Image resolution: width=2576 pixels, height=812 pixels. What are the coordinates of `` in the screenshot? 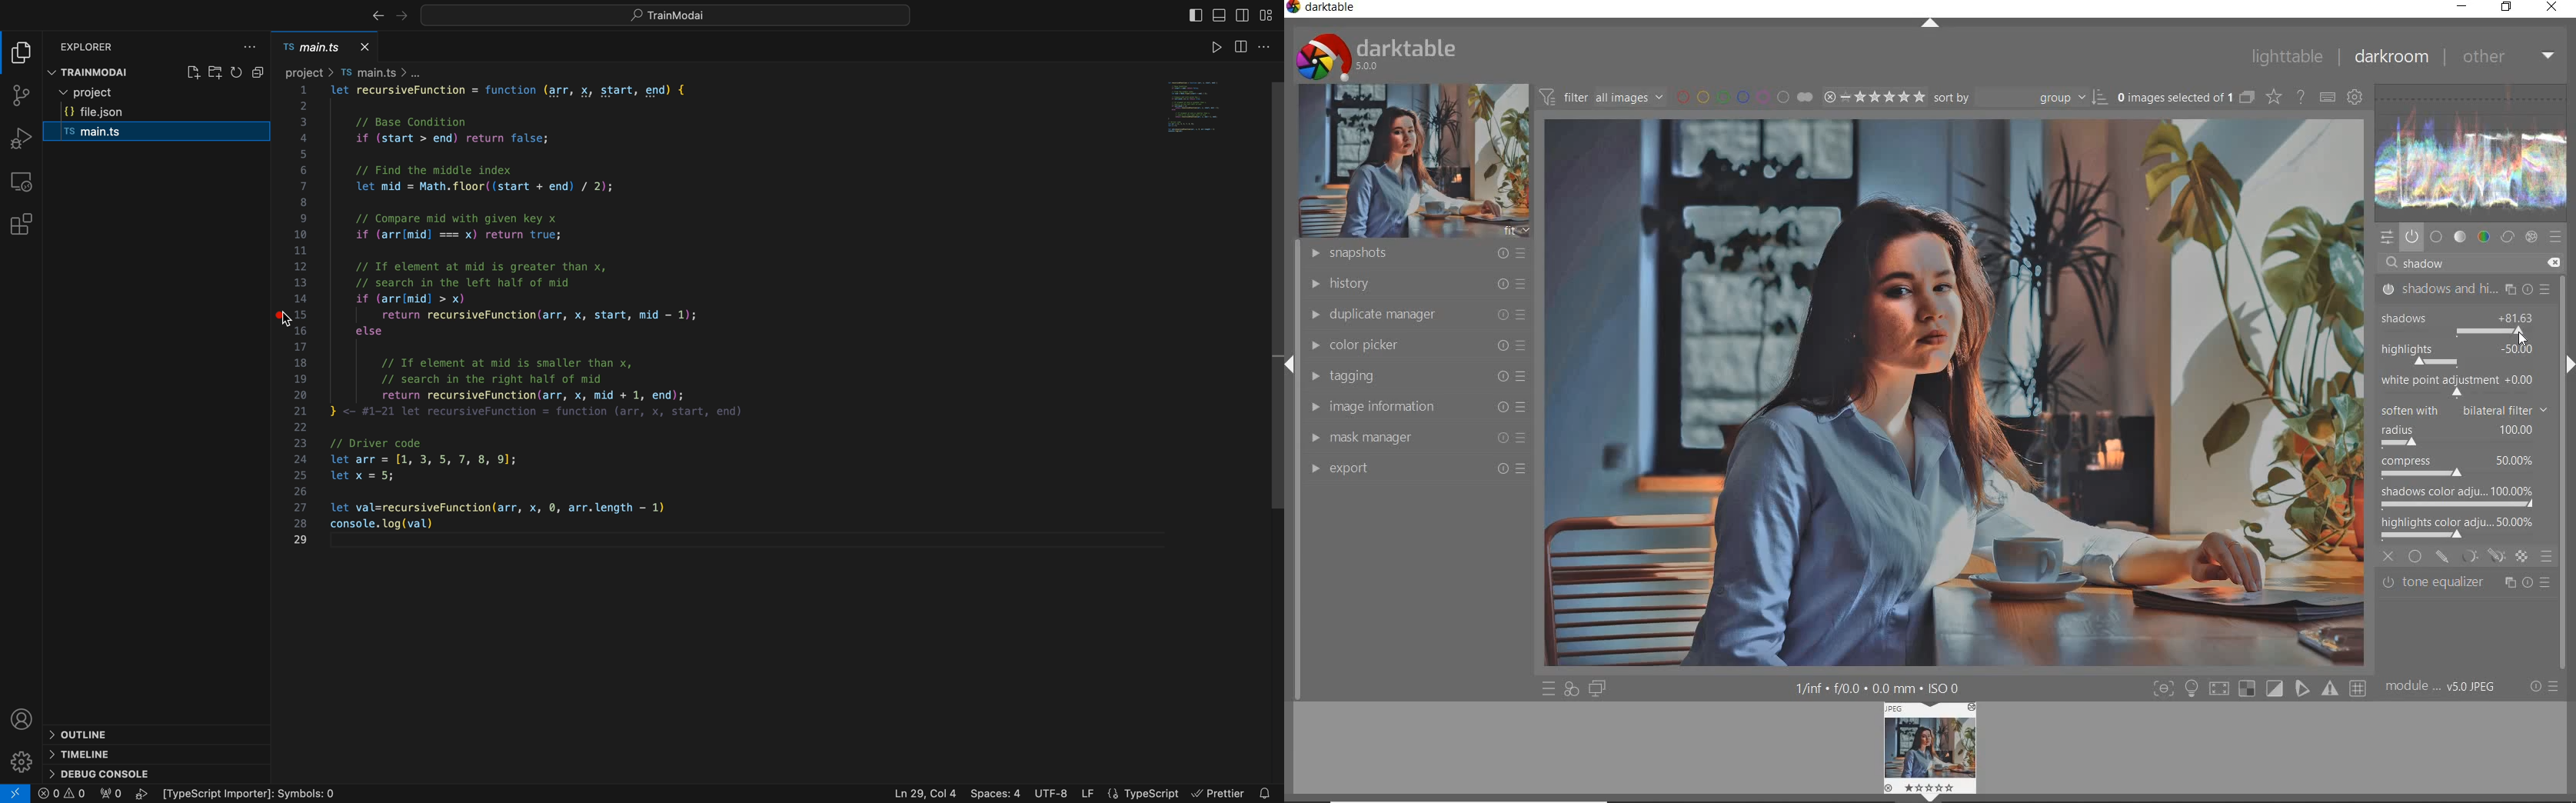 It's located at (15, 792).